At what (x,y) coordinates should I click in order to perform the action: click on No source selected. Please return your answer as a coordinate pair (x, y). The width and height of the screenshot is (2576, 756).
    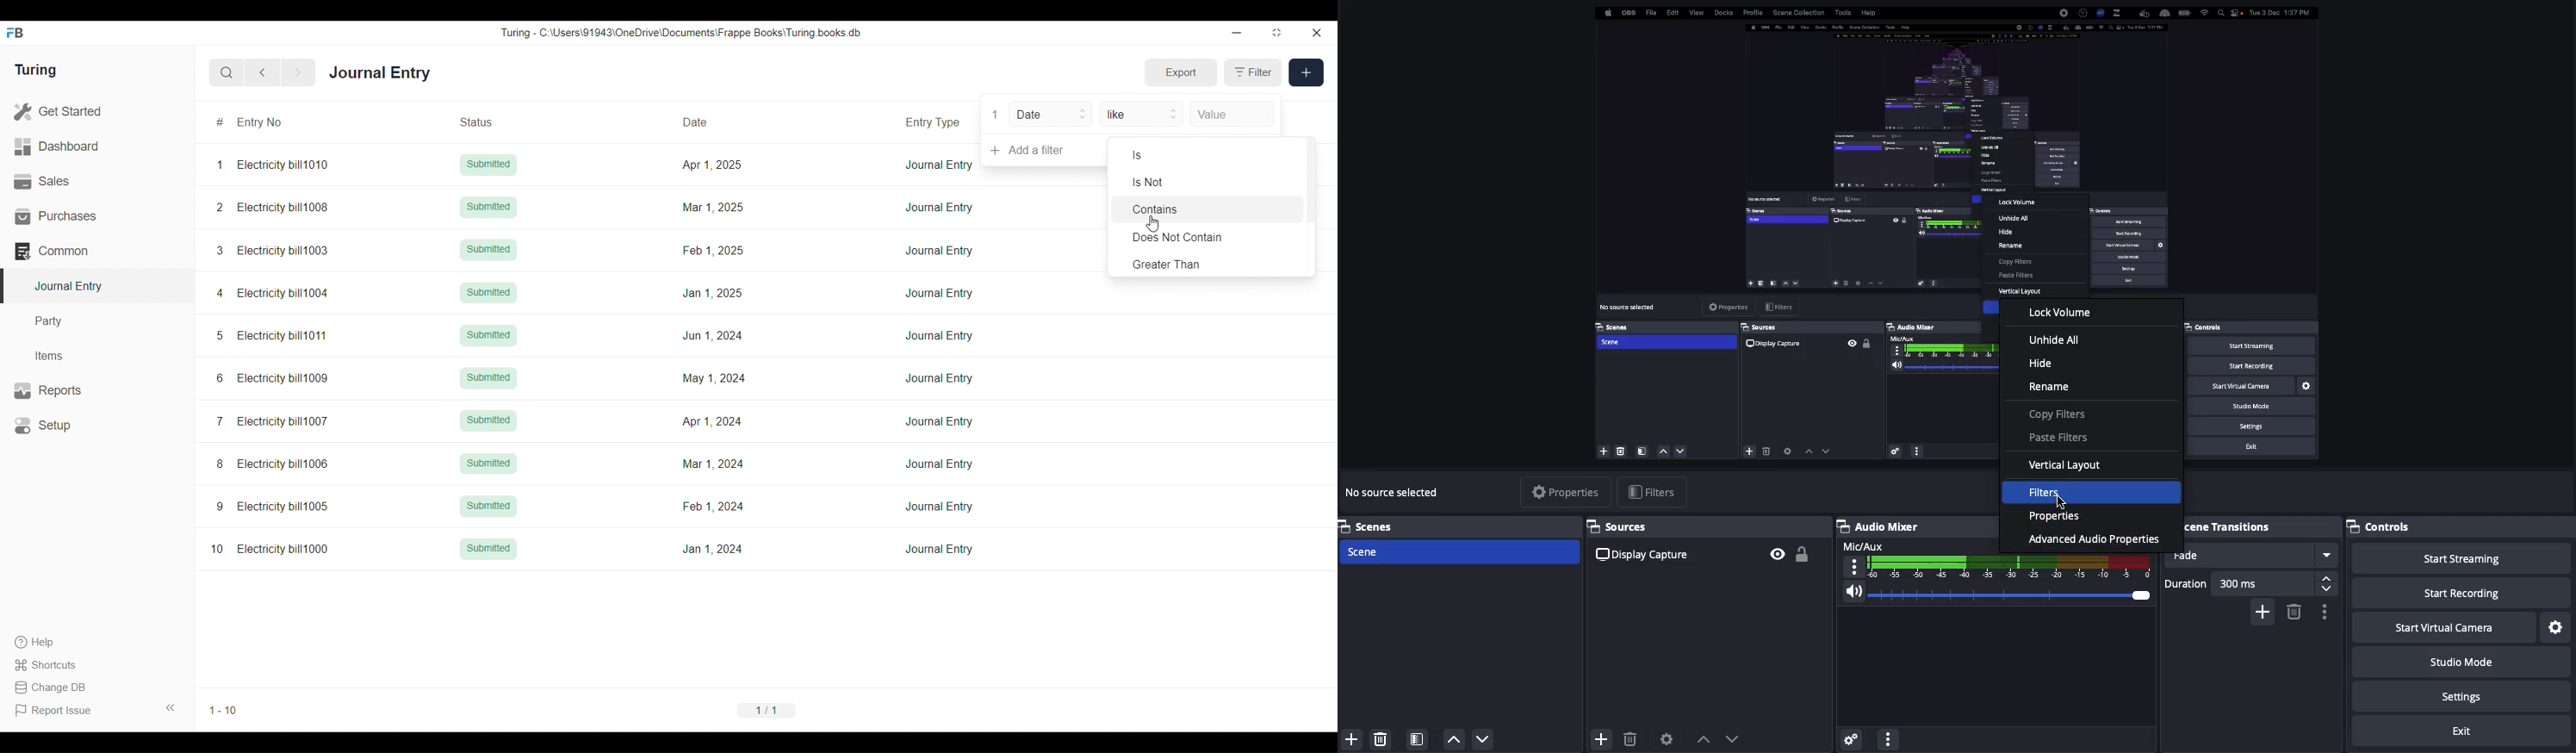
    Looking at the image, I should click on (1396, 492).